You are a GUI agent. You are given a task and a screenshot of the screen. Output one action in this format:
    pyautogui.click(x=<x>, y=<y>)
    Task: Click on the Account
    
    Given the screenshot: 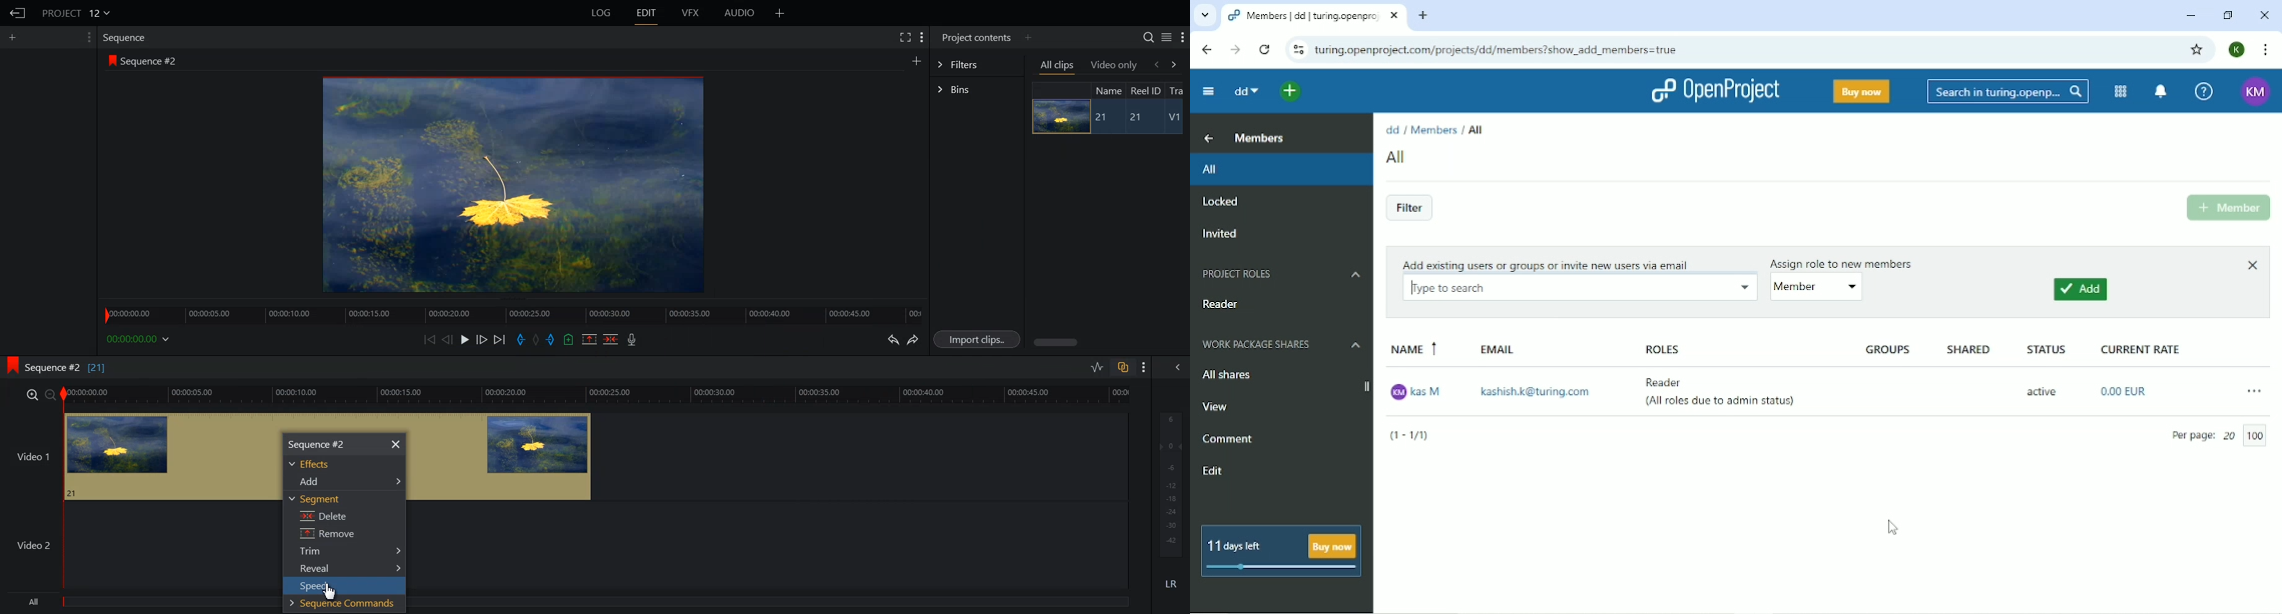 What is the action you would take?
    pyautogui.click(x=2236, y=50)
    